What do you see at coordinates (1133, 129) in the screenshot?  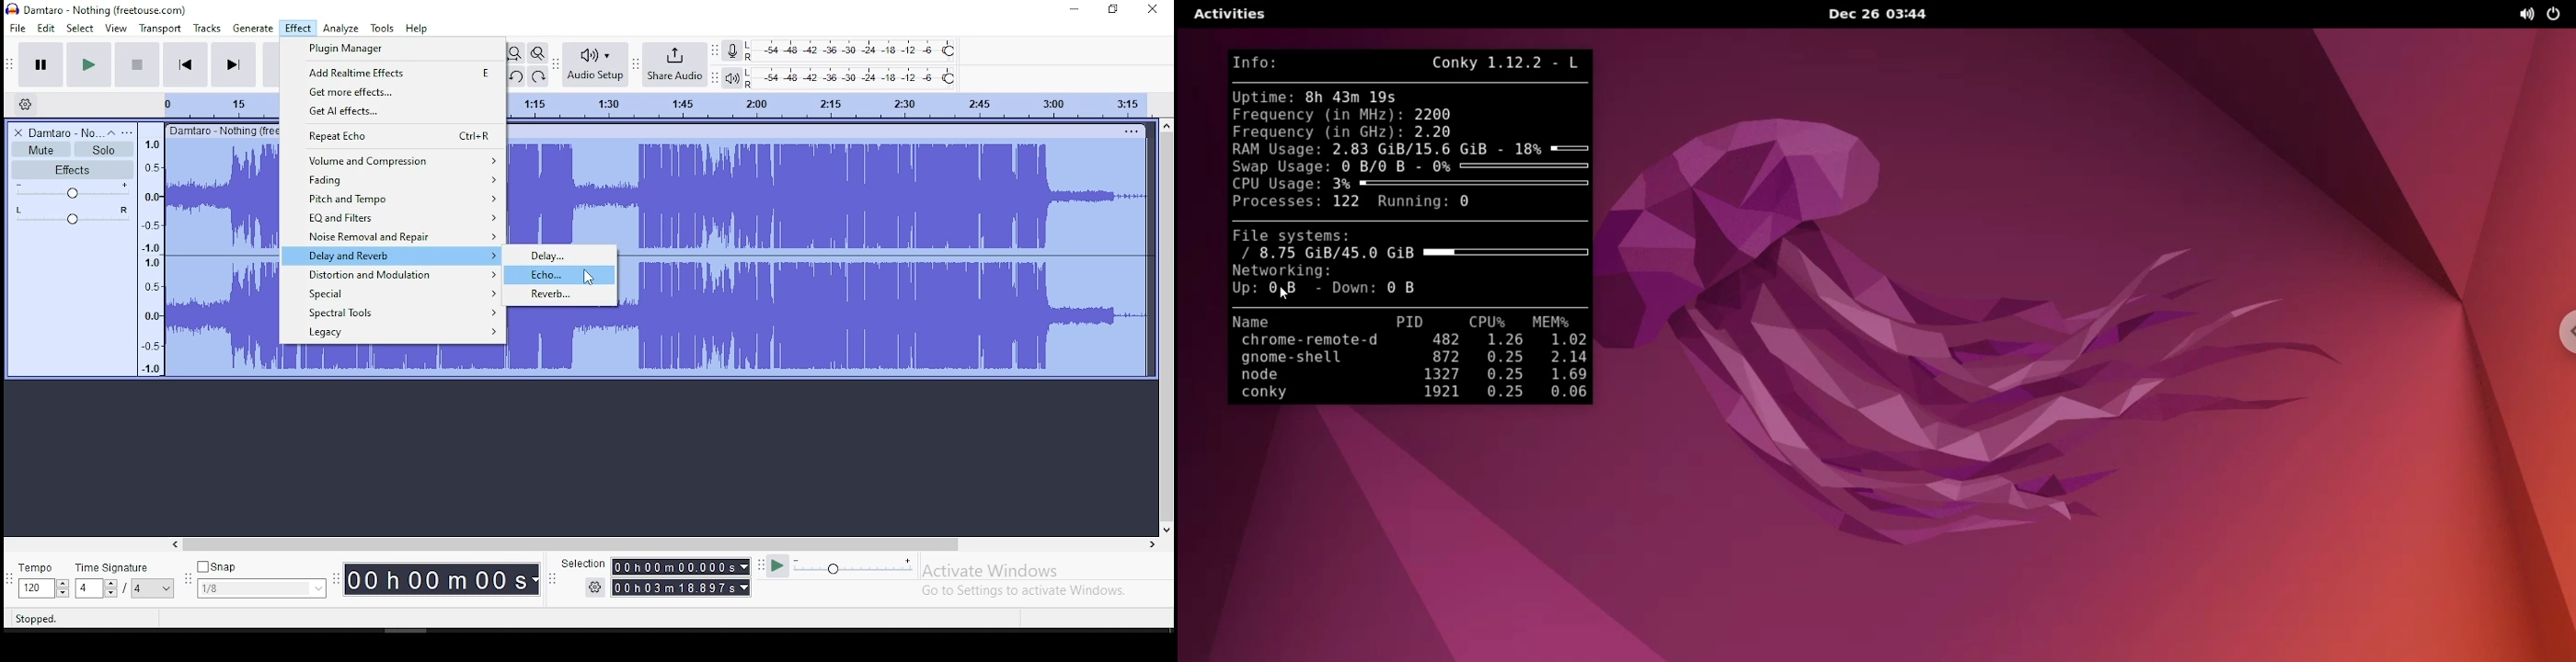 I see `` at bounding box center [1133, 129].